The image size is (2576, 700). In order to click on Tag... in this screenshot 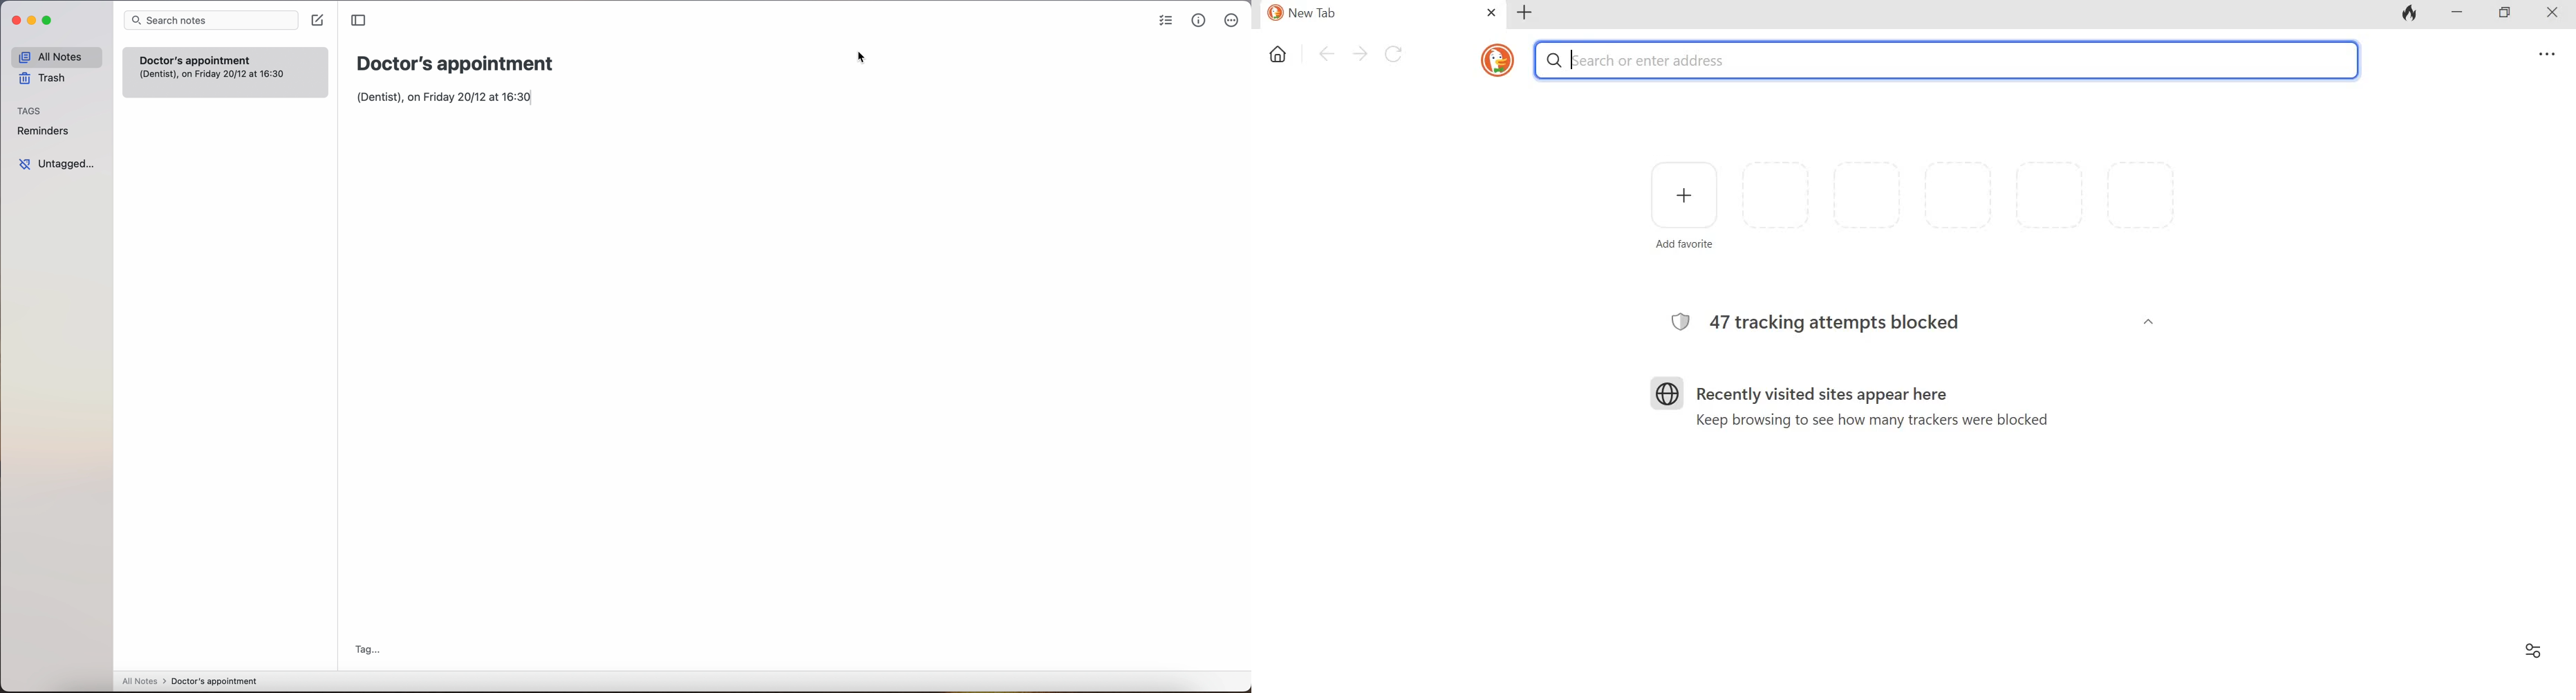, I will do `click(371, 647)`.